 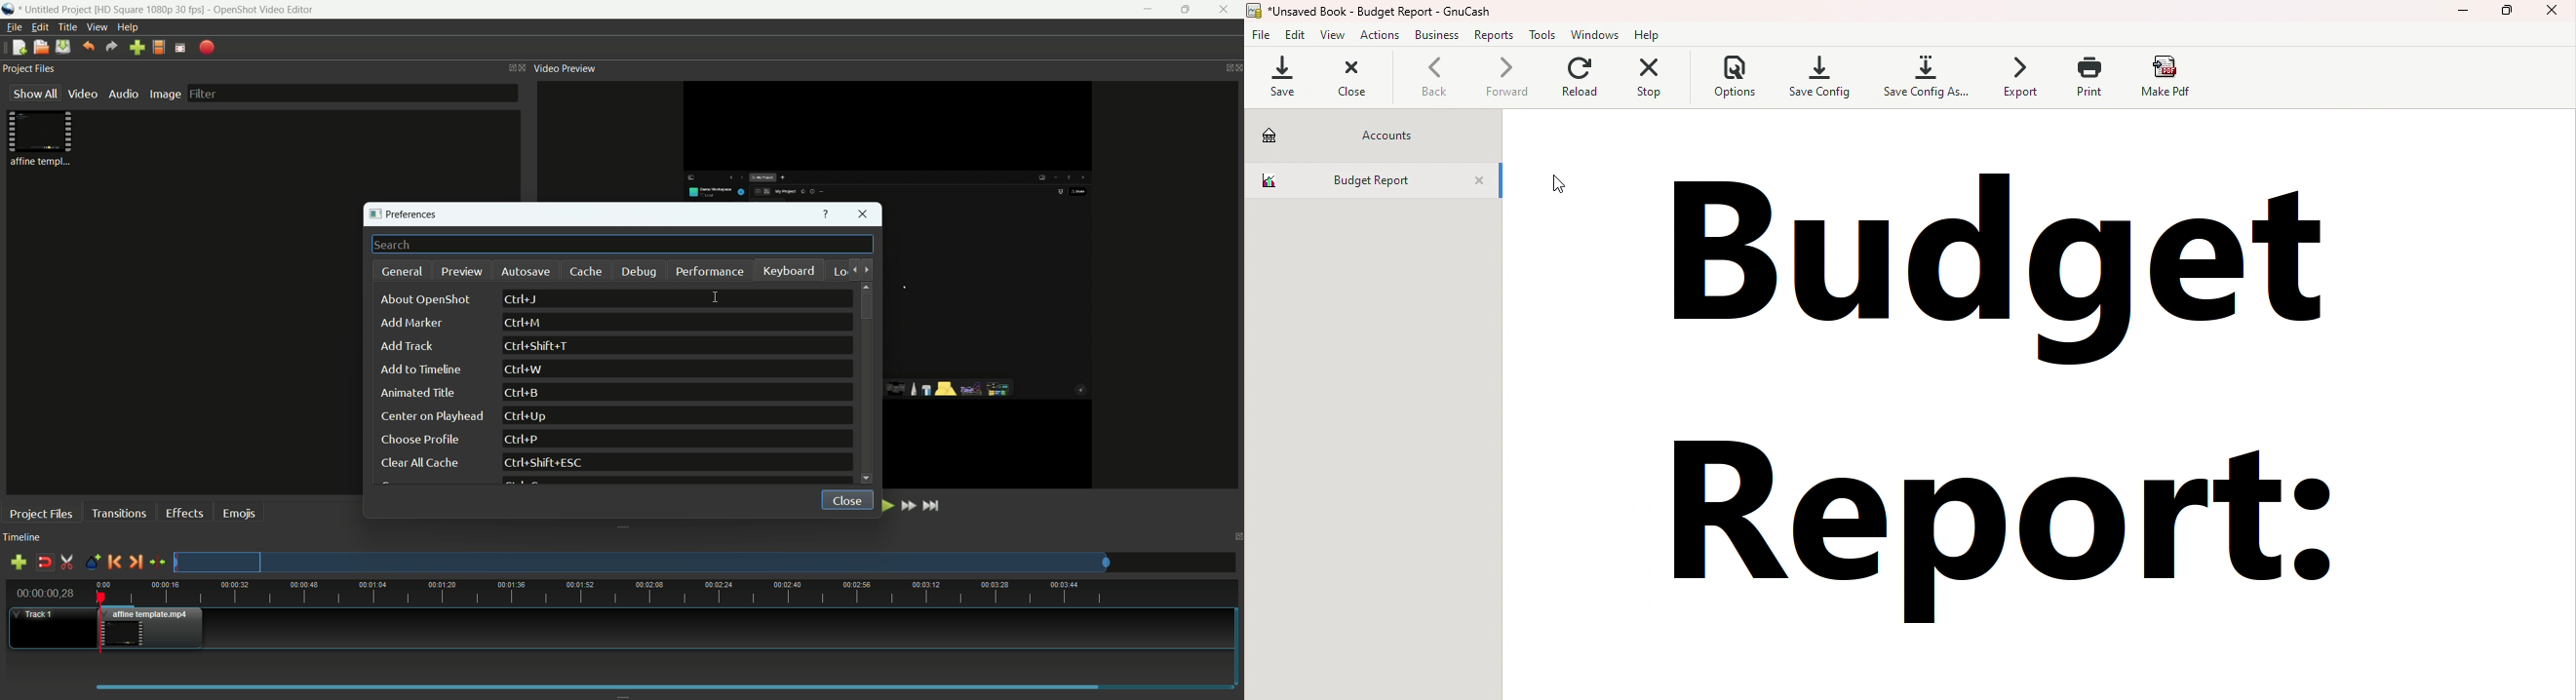 I want to click on Back, so click(x=1433, y=80).